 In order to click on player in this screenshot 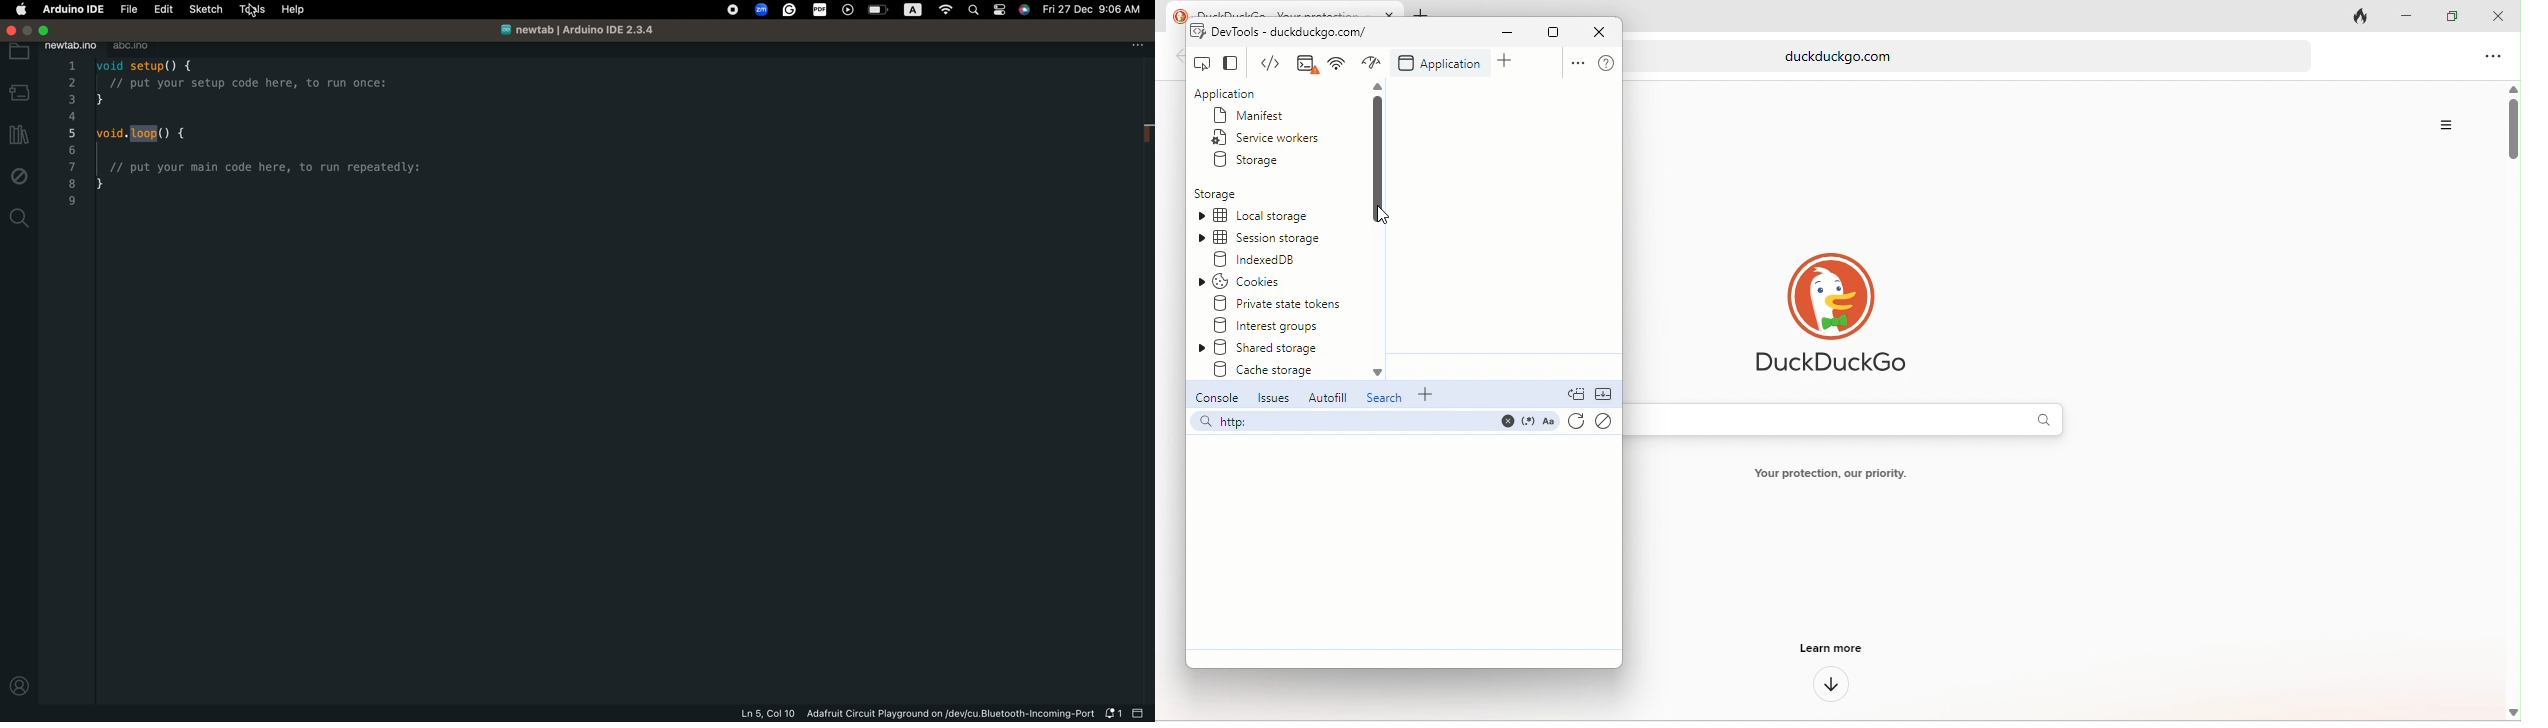, I will do `click(851, 9)`.